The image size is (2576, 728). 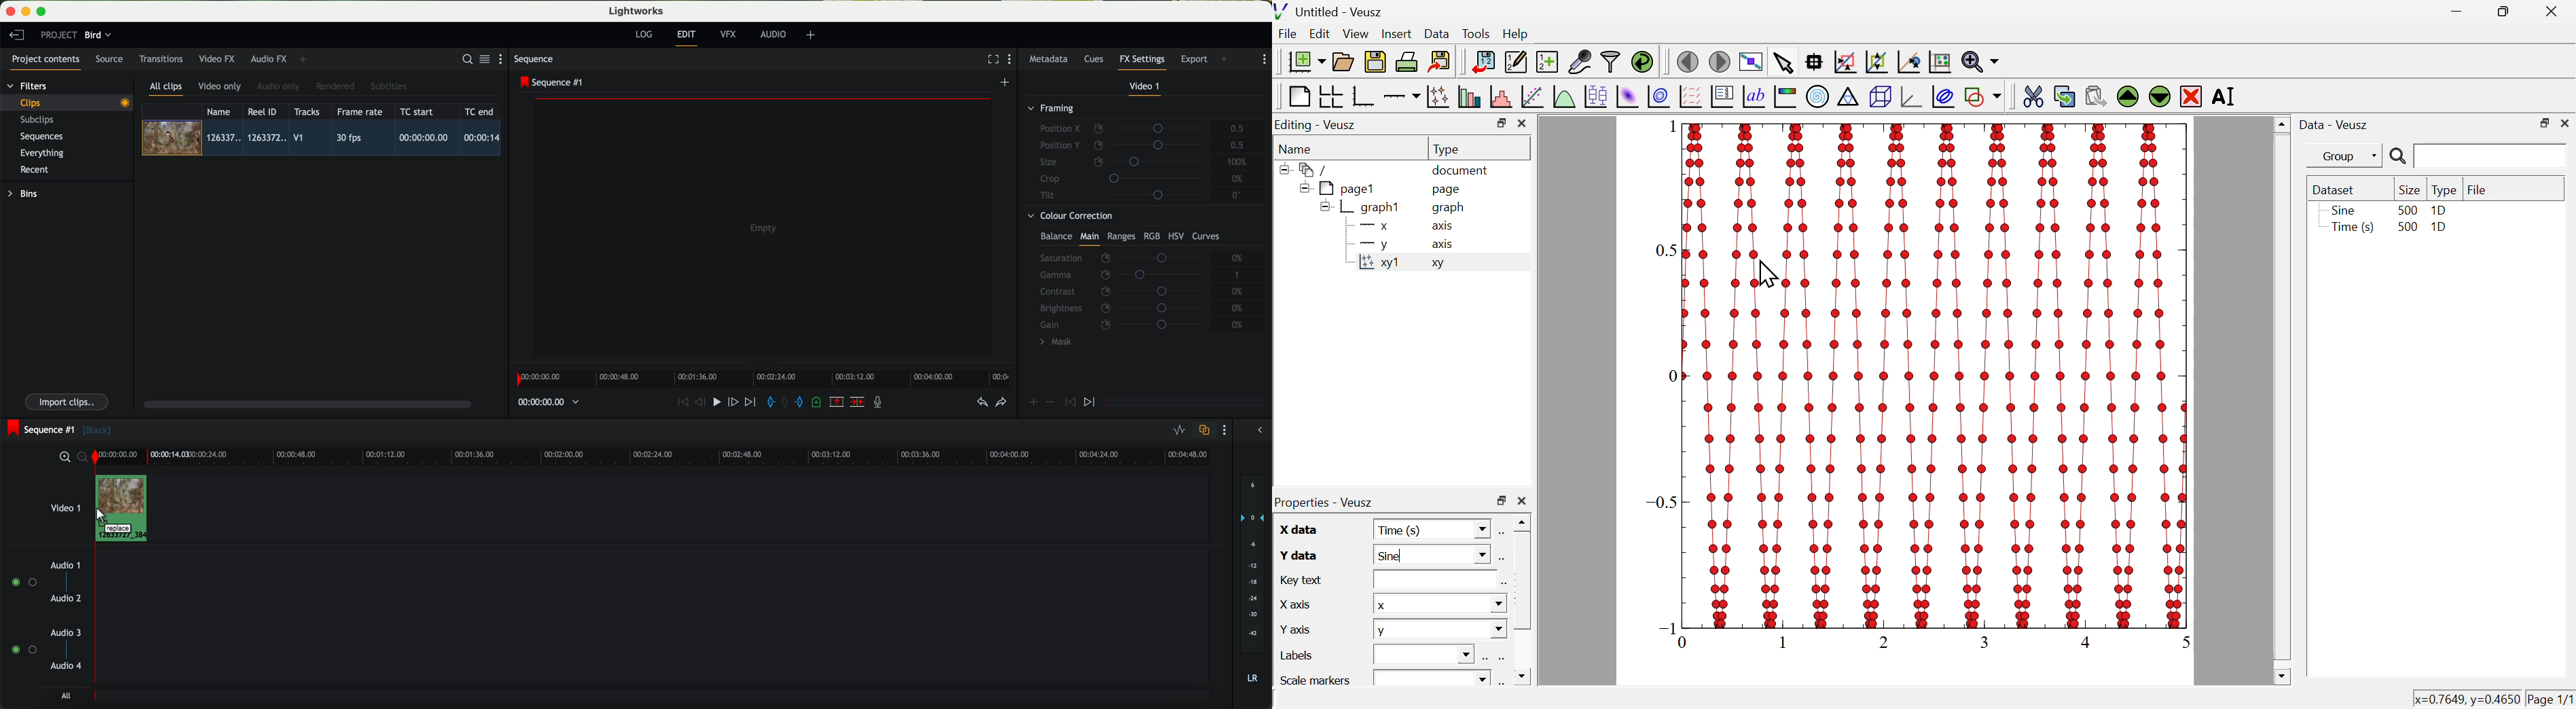 I want to click on Insert, so click(x=1395, y=33).